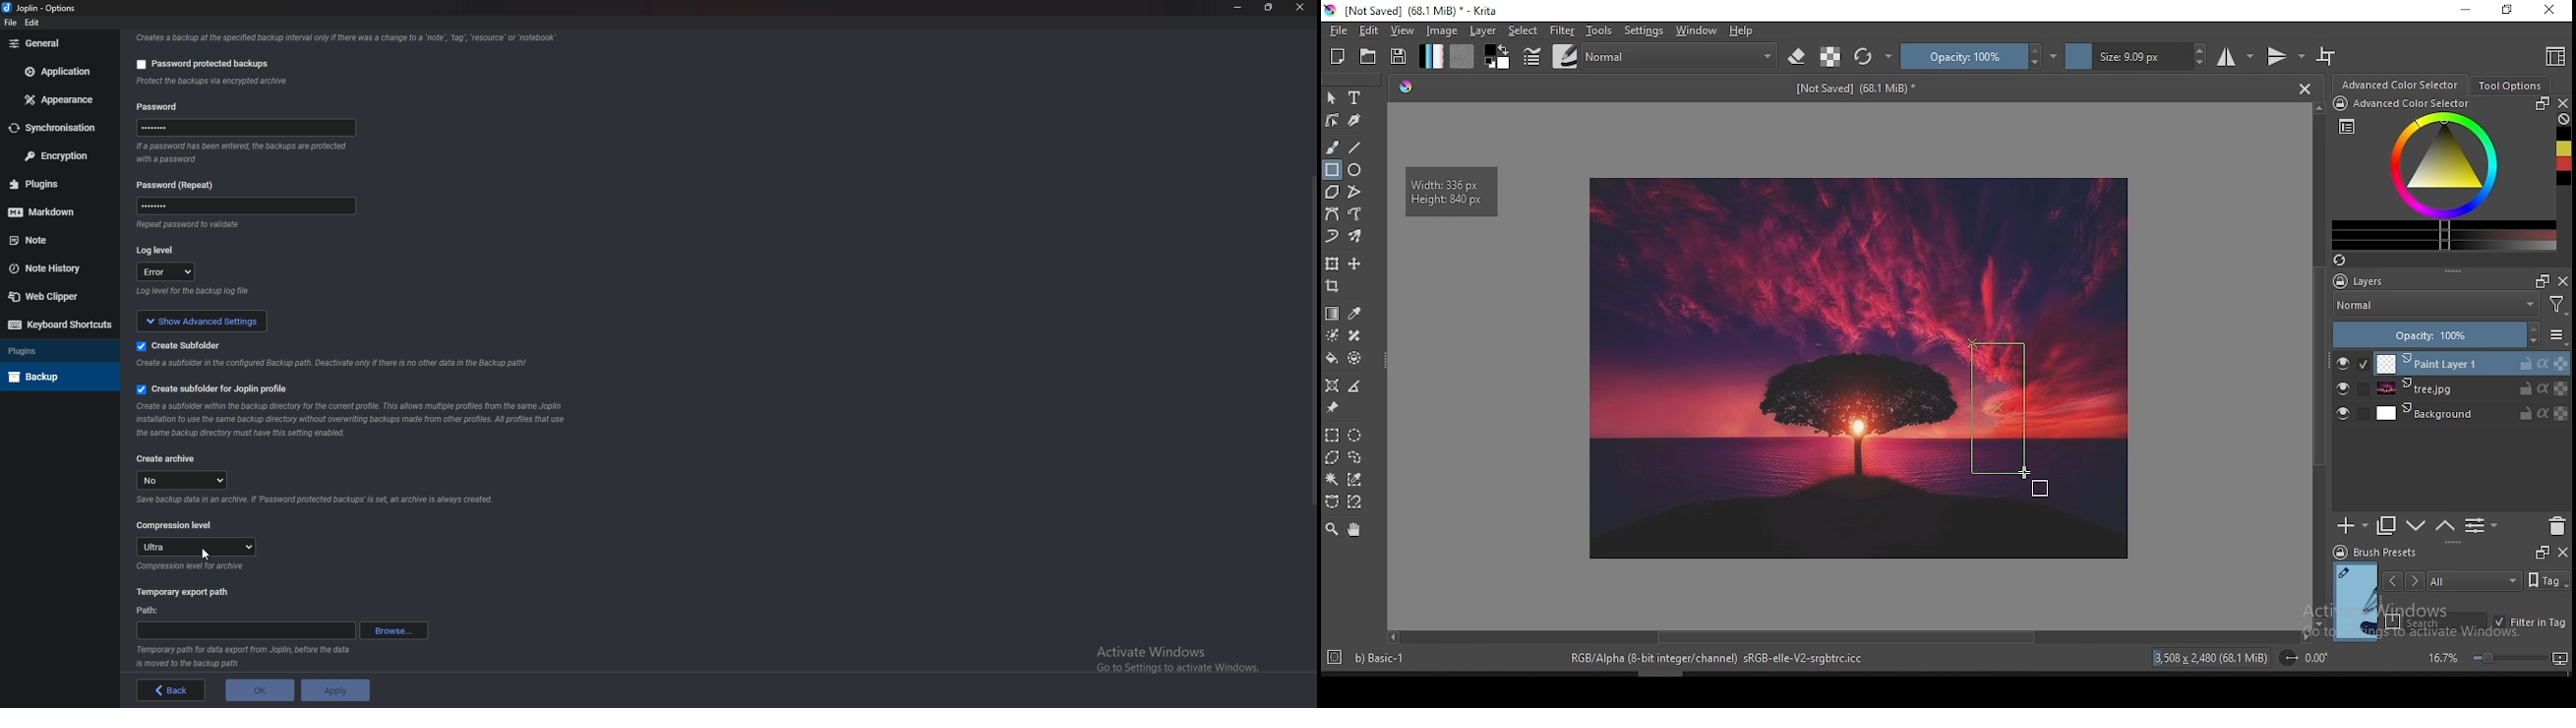 The image size is (2576, 728). What do you see at coordinates (2496, 658) in the screenshot?
I see `zoom ` at bounding box center [2496, 658].